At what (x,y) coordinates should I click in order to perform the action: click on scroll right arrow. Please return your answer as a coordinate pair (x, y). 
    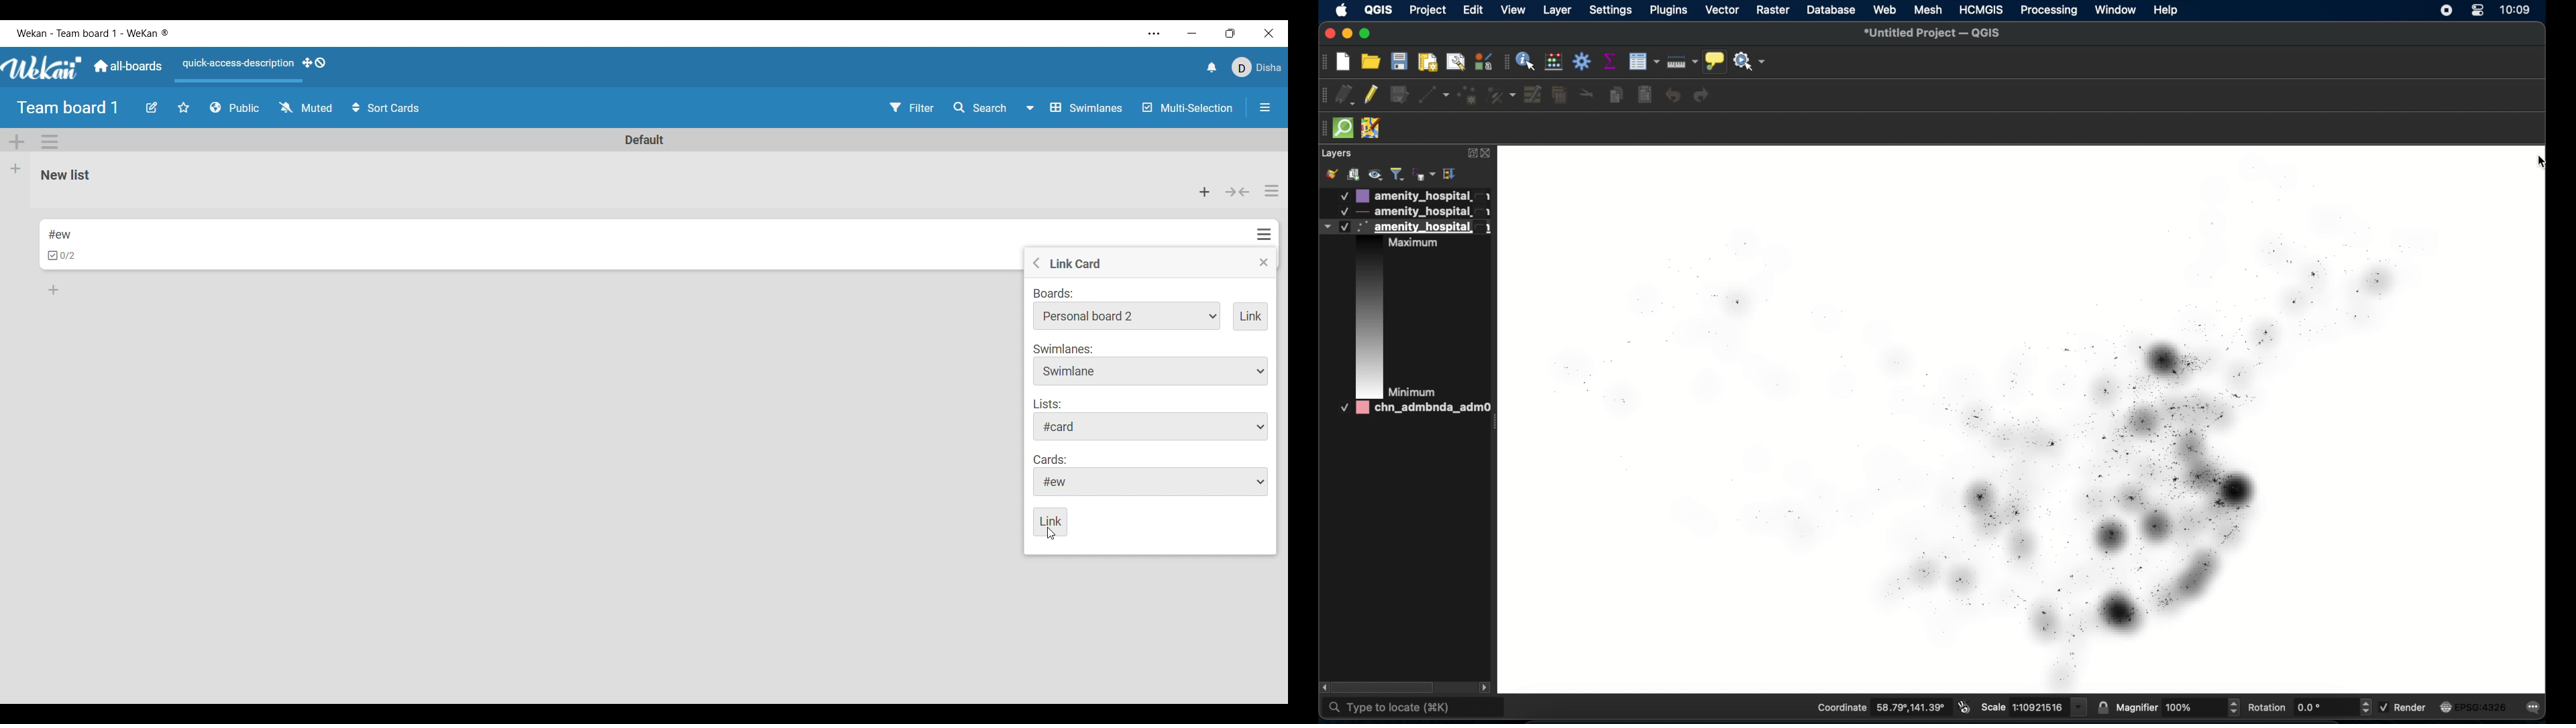
    Looking at the image, I should click on (1486, 688).